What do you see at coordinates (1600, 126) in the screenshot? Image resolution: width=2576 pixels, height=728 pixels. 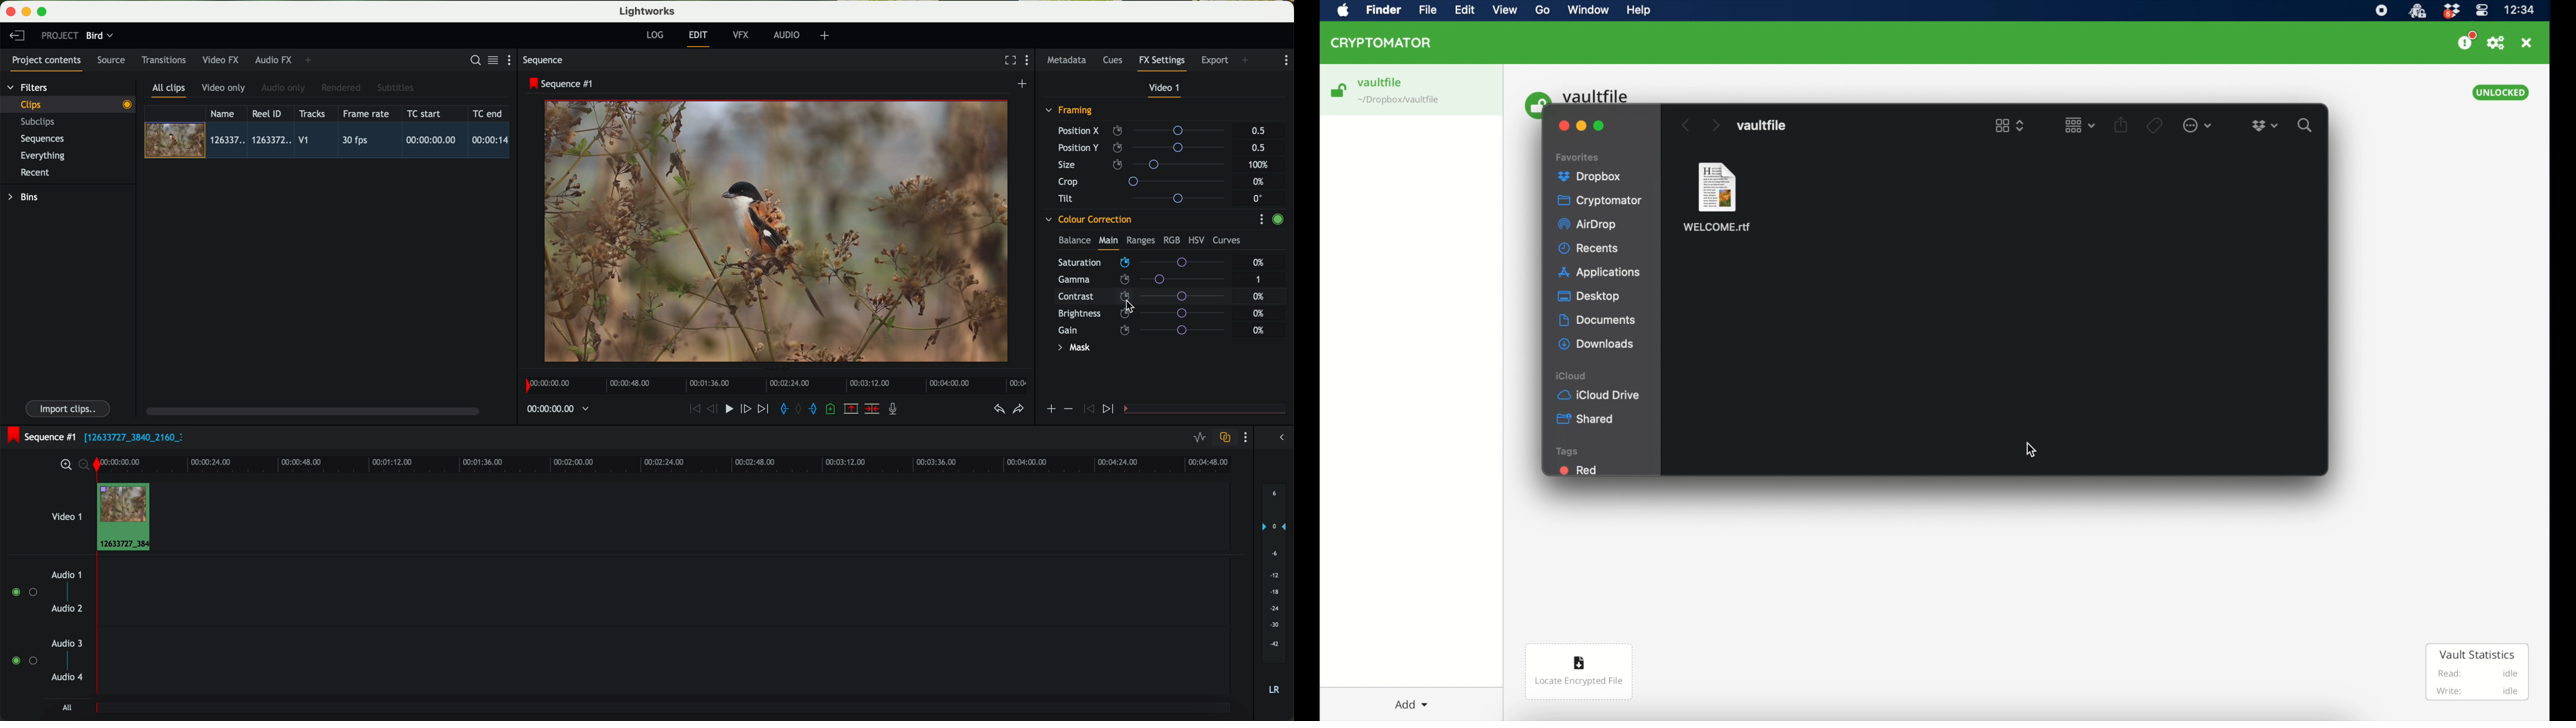 I see `maximize` at bounding box center [1600, 126].